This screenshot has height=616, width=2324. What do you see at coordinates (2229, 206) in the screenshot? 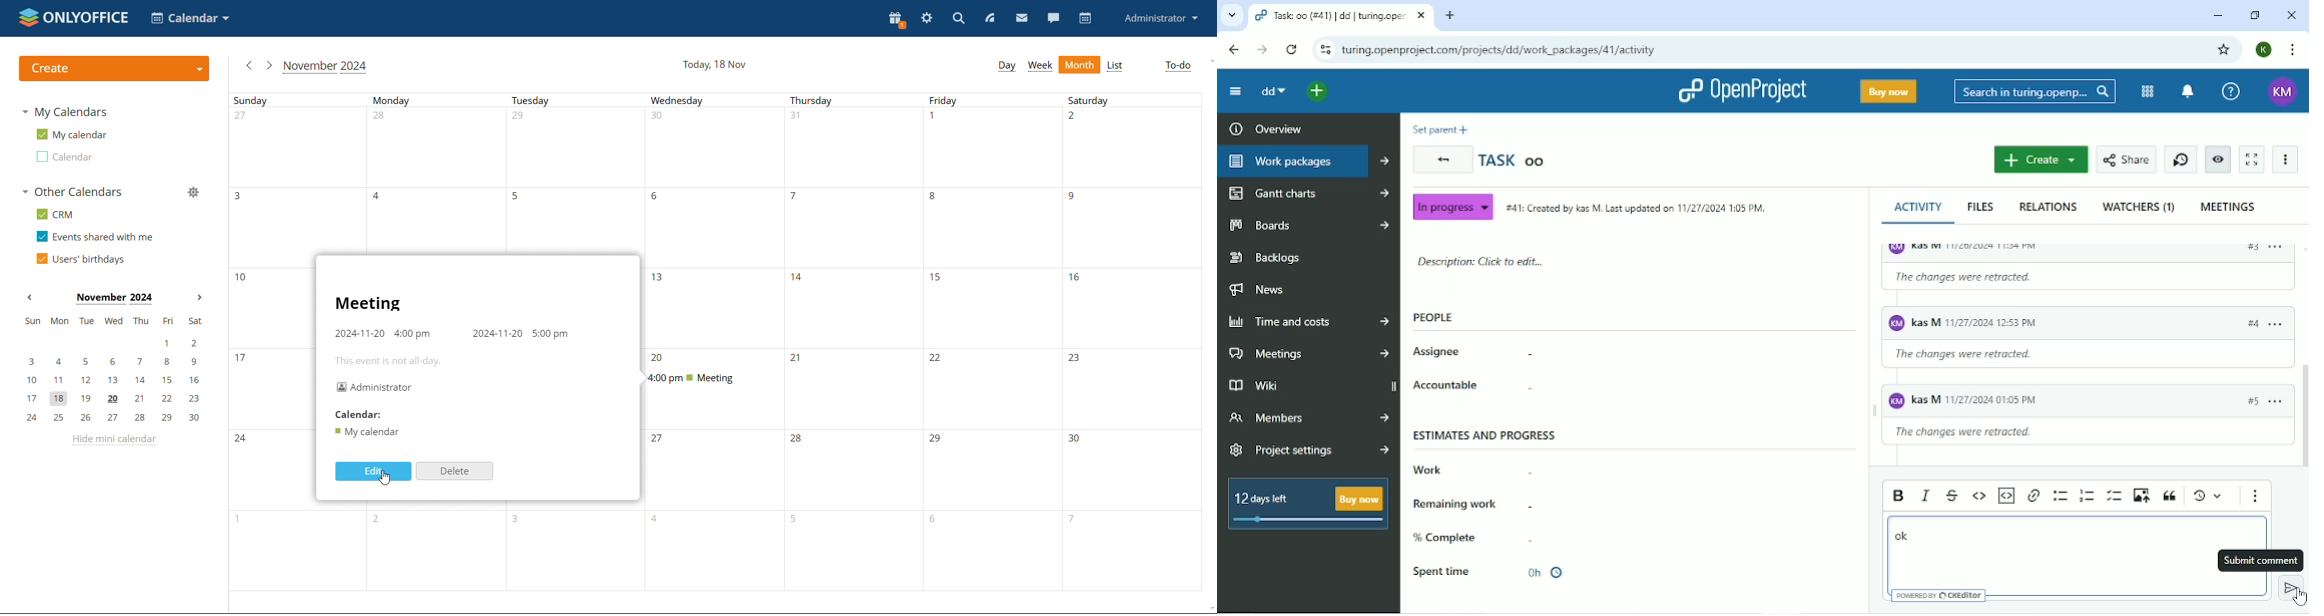
I see `Meetings` at bounding box center [2229, 206].